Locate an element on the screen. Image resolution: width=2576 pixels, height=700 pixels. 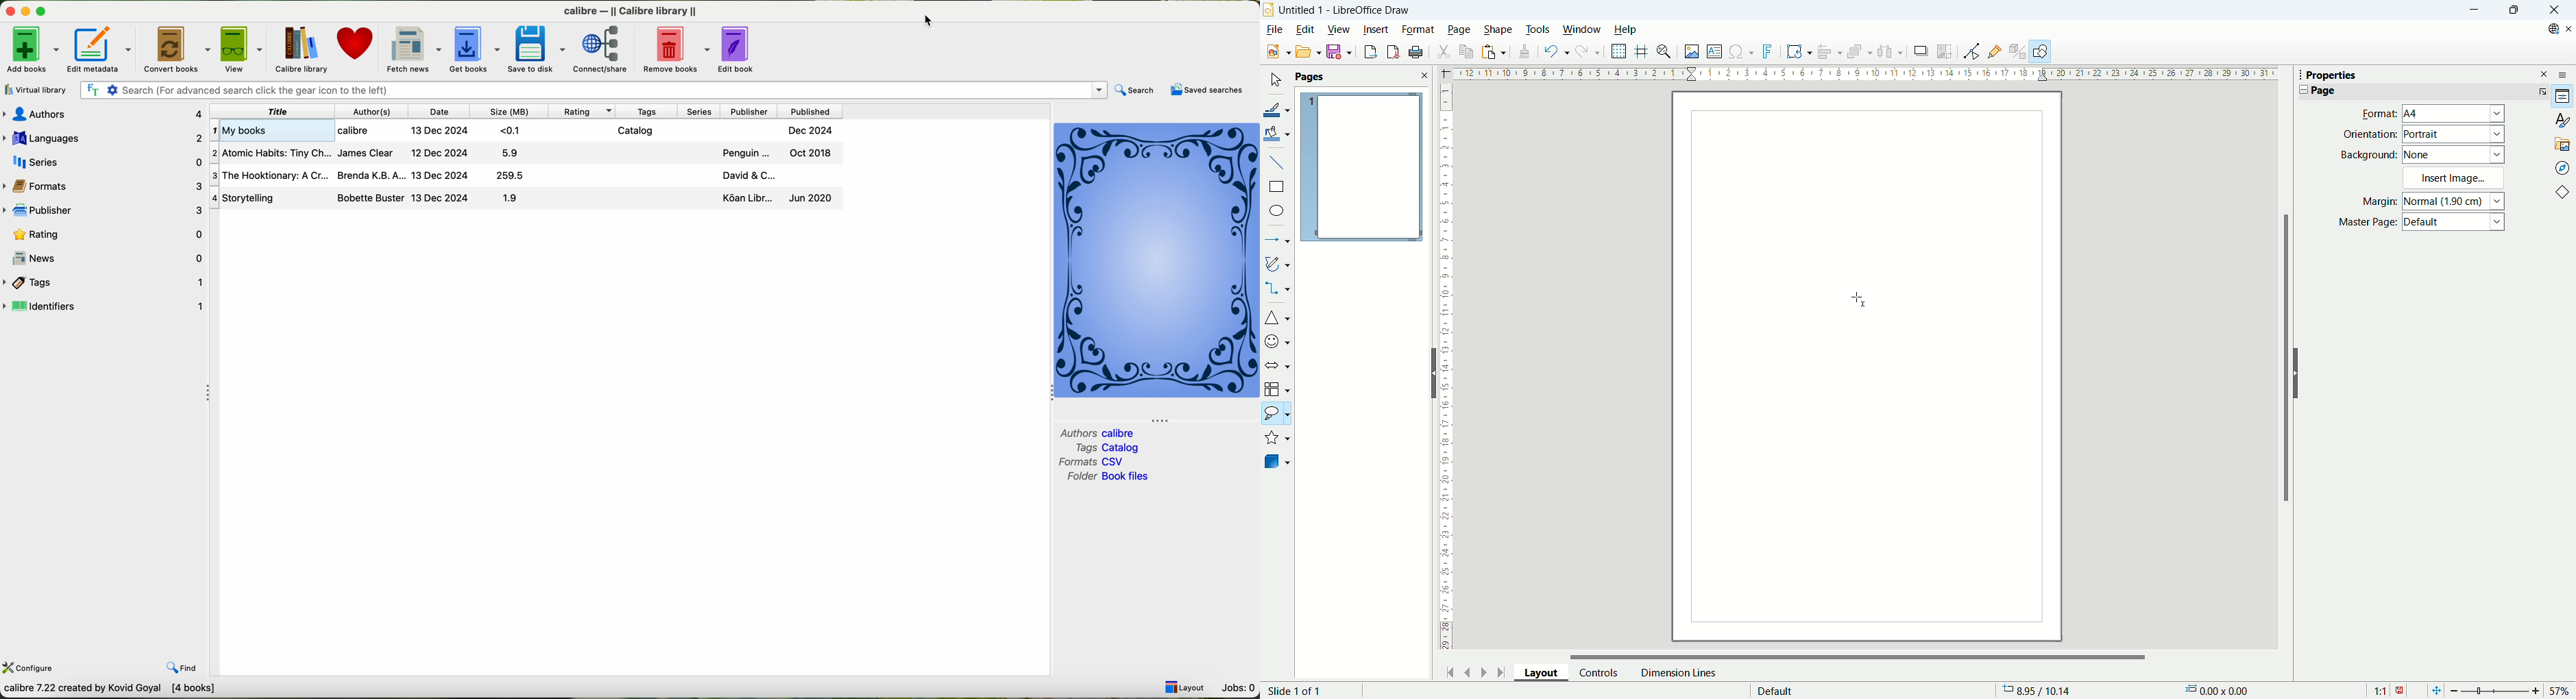
Vetical ruler is located at coordinates (1446, 370).